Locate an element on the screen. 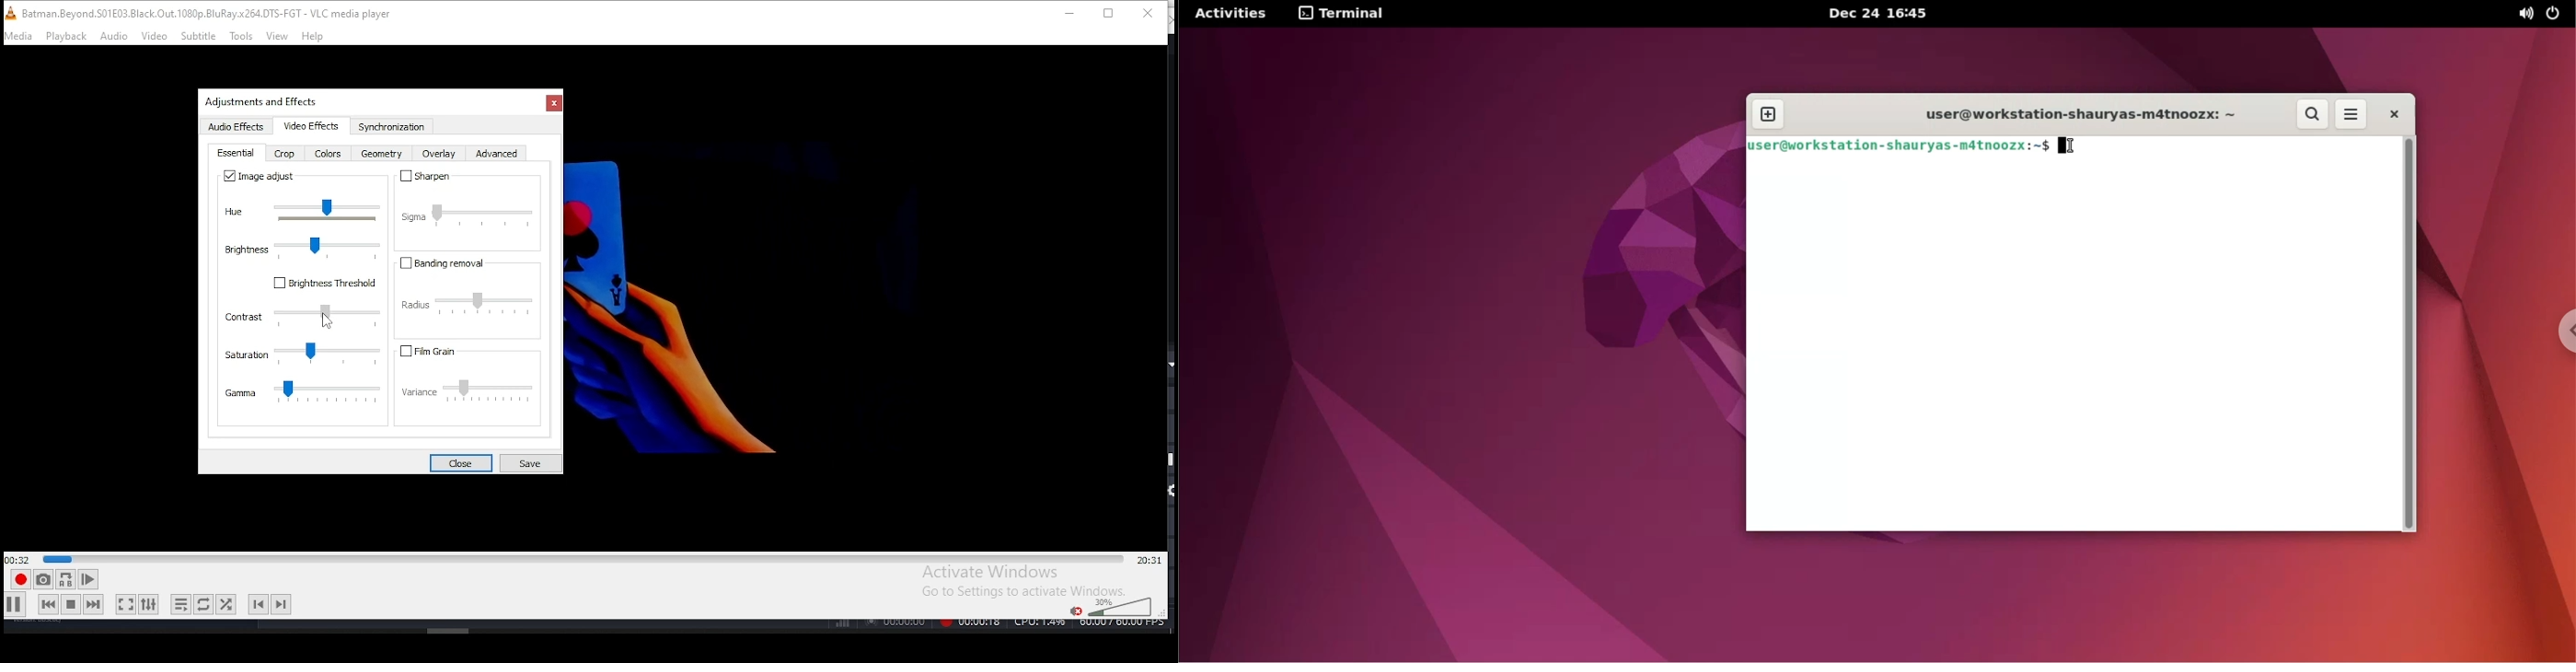 This screenshot has width=2576, height=672. close window is located at coordinates (1149, 15).